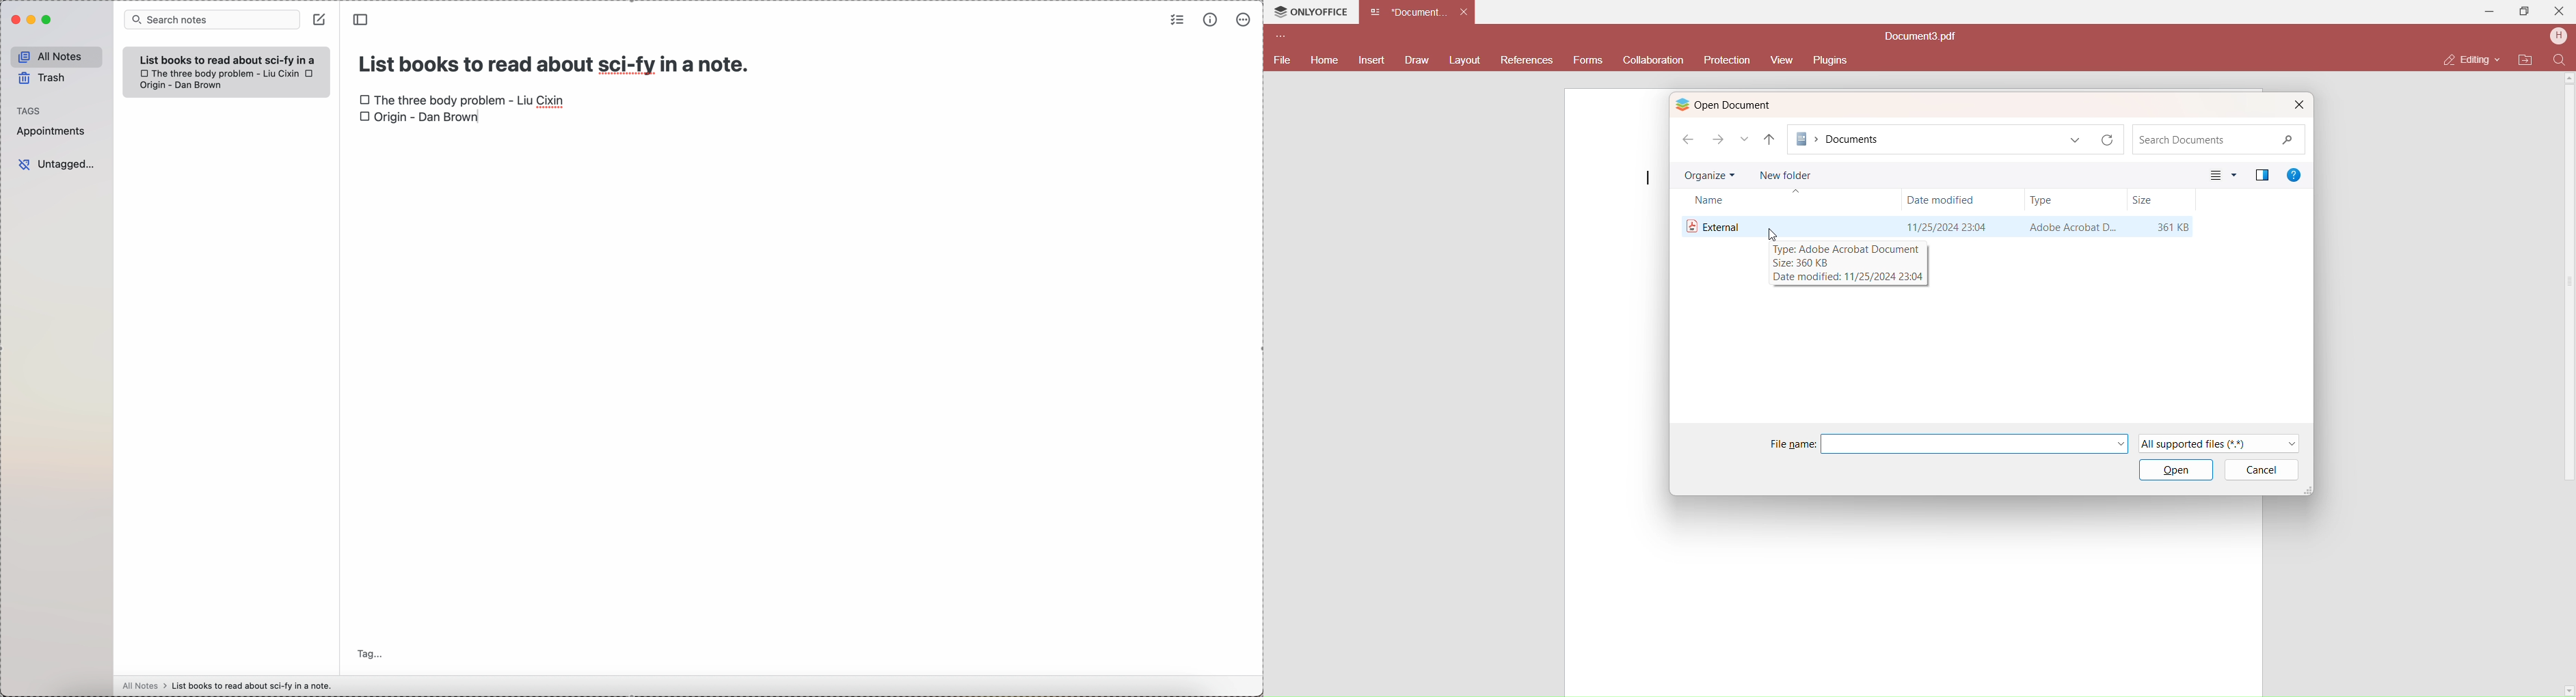 This screenshot has width=2576, height=700. Describe the element at coordinates (1208, 20) in the screenshot. I see `metrics` at that location.